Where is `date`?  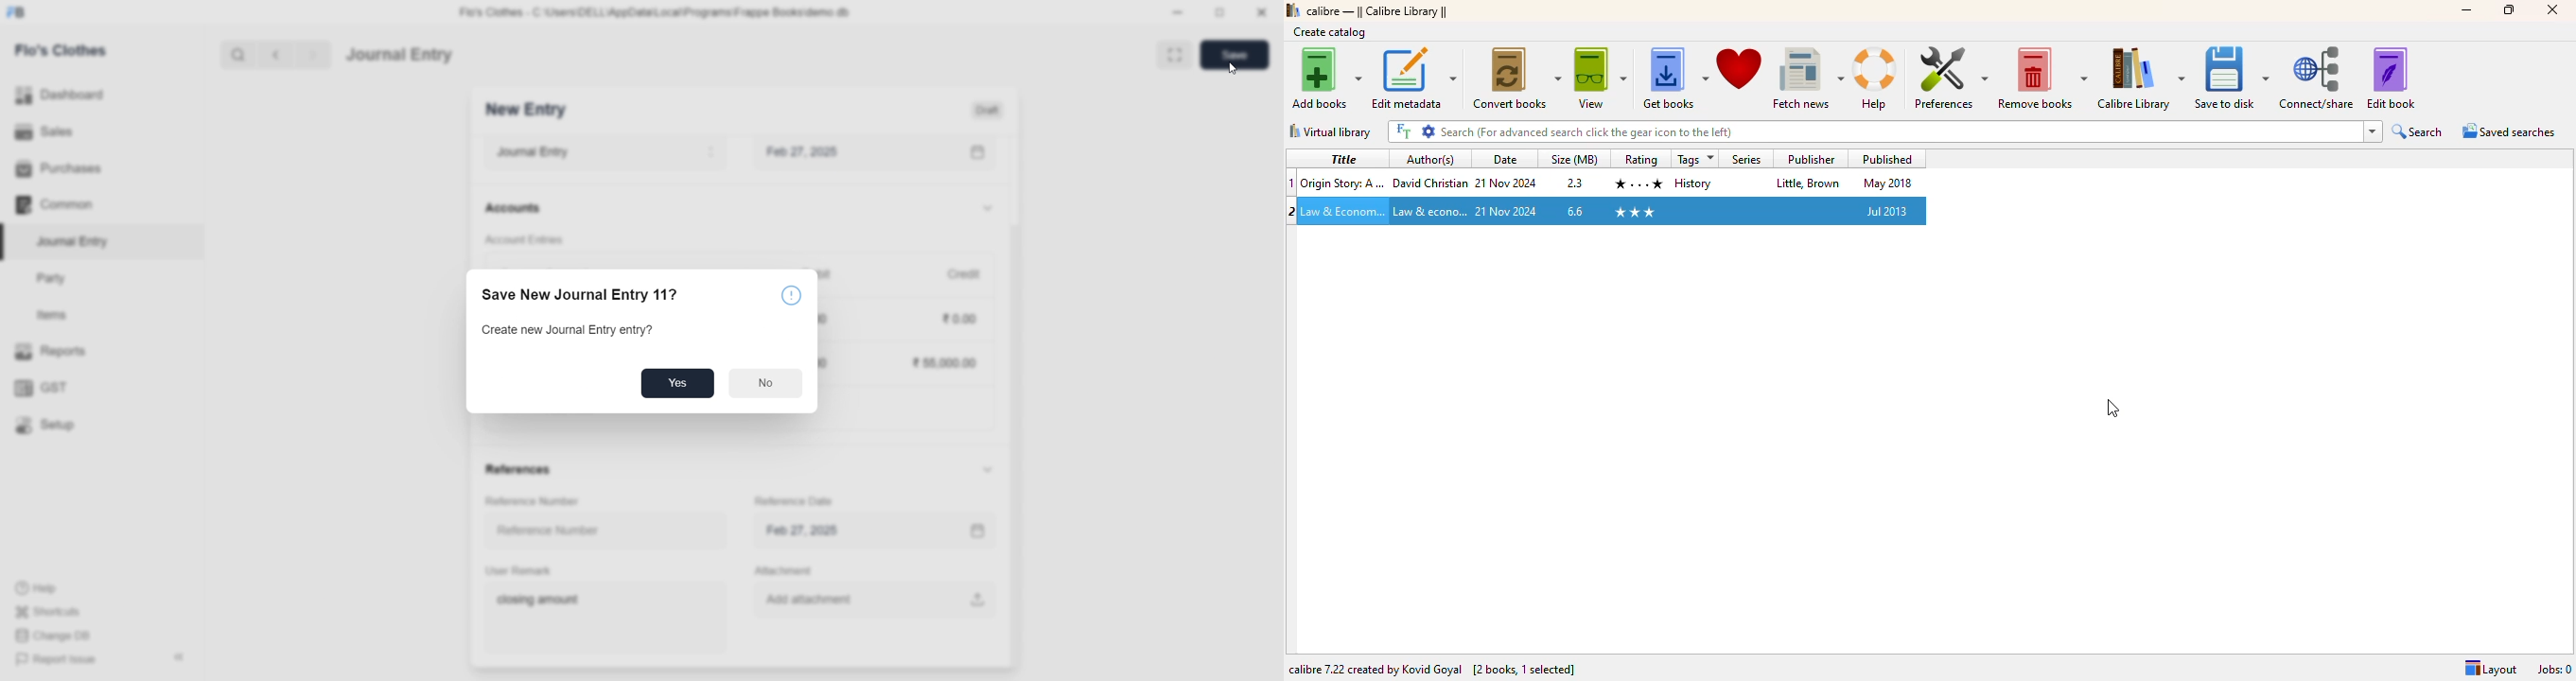 date is located at coordinates (1507, 212).